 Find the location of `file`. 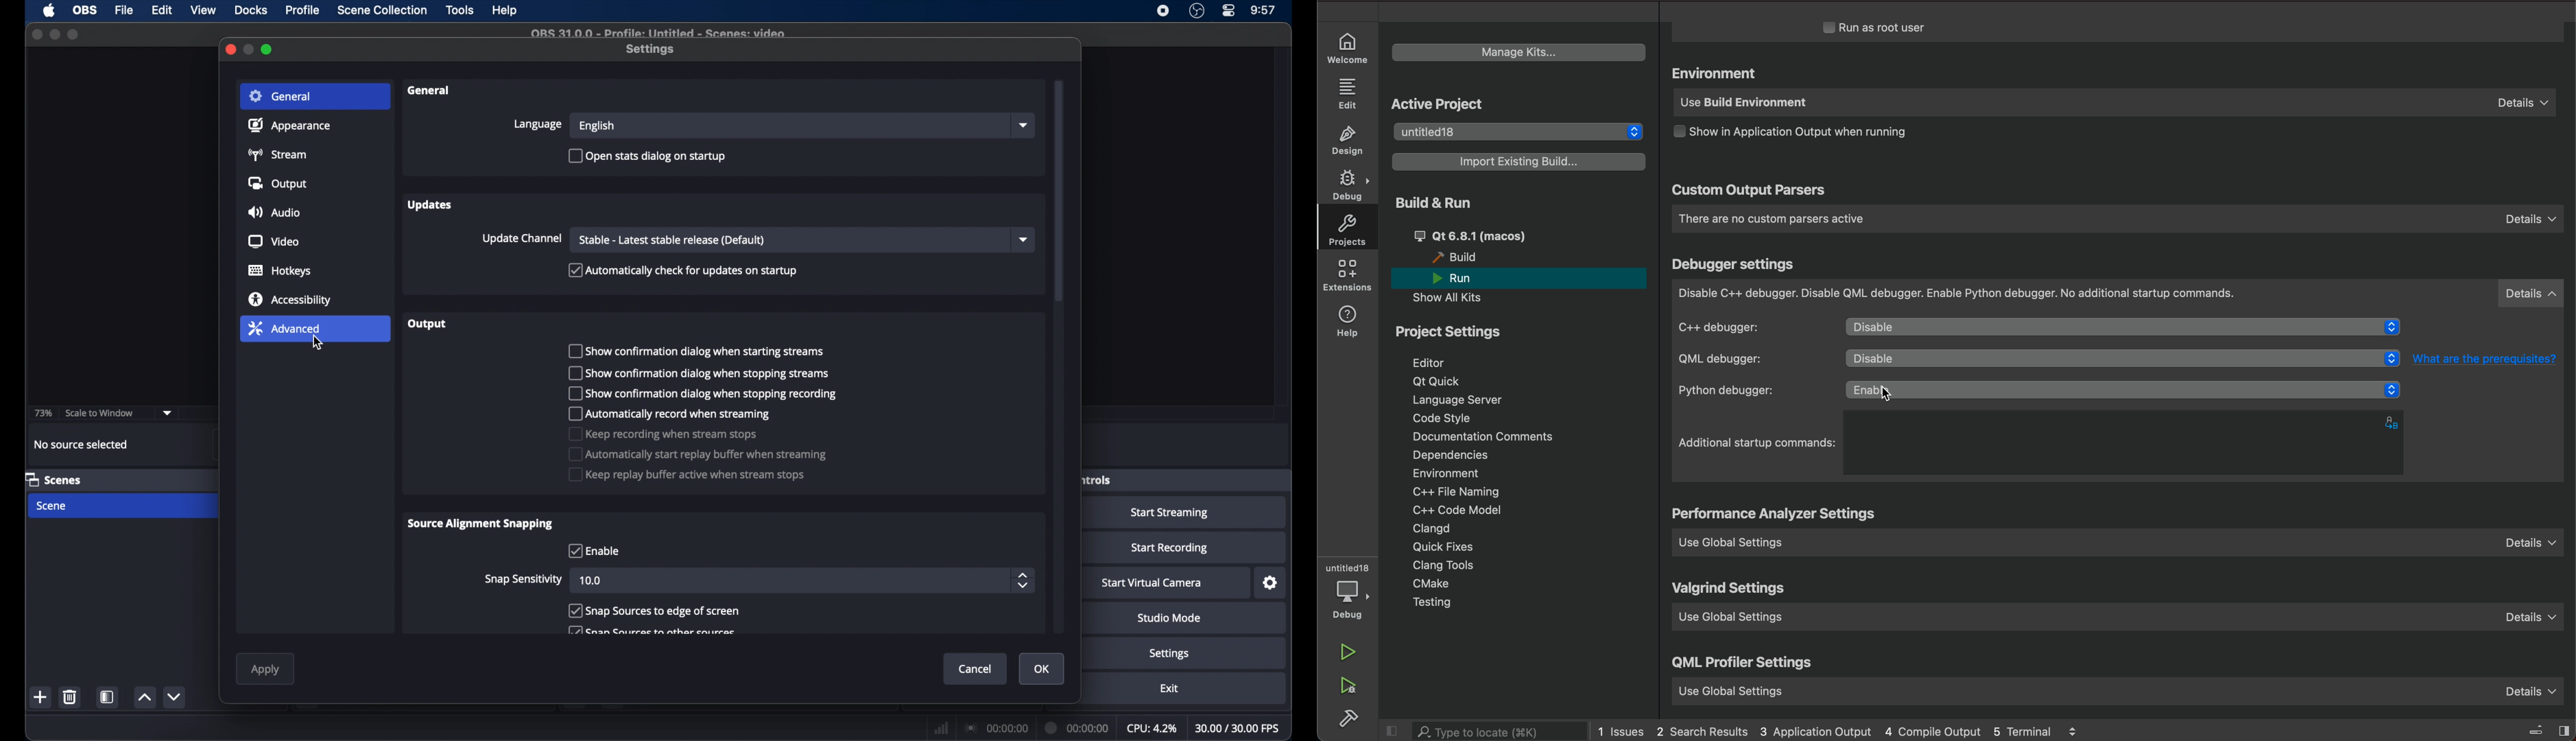

file is located at coordinates (125, 11).